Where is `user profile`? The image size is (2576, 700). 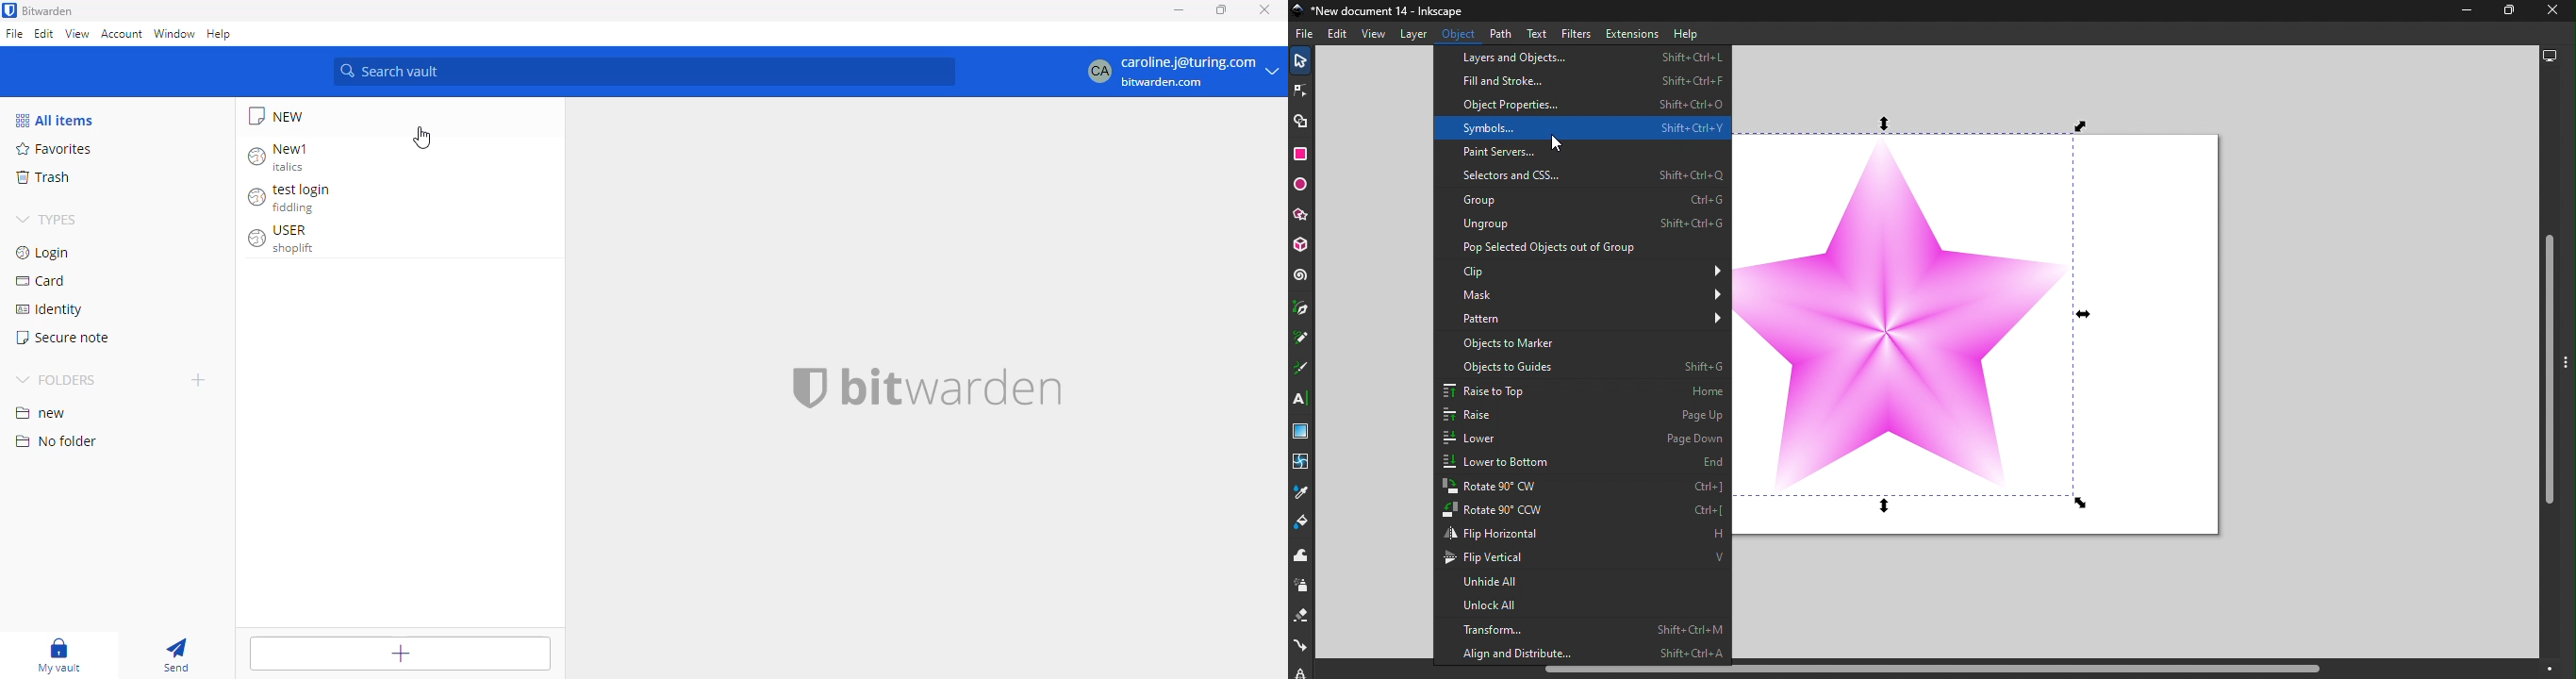 user profile is located at coordinates (1181, 72).